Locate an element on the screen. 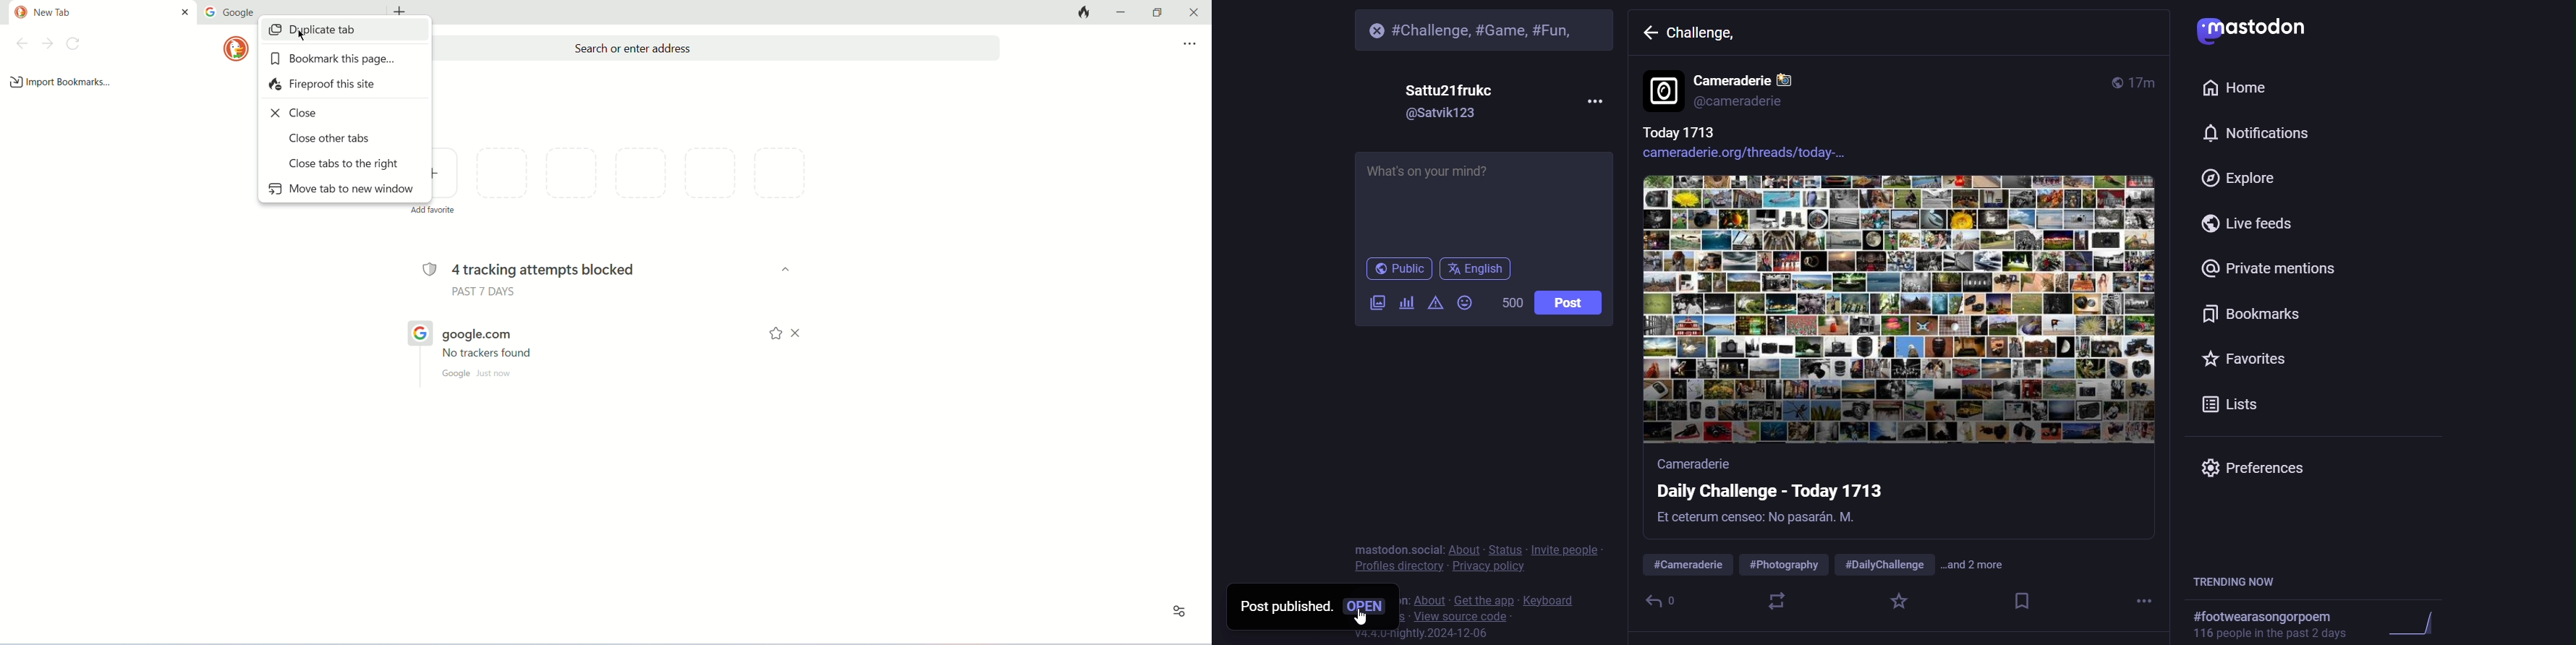  (@cameraderie is located at coordinates (1746, 102).